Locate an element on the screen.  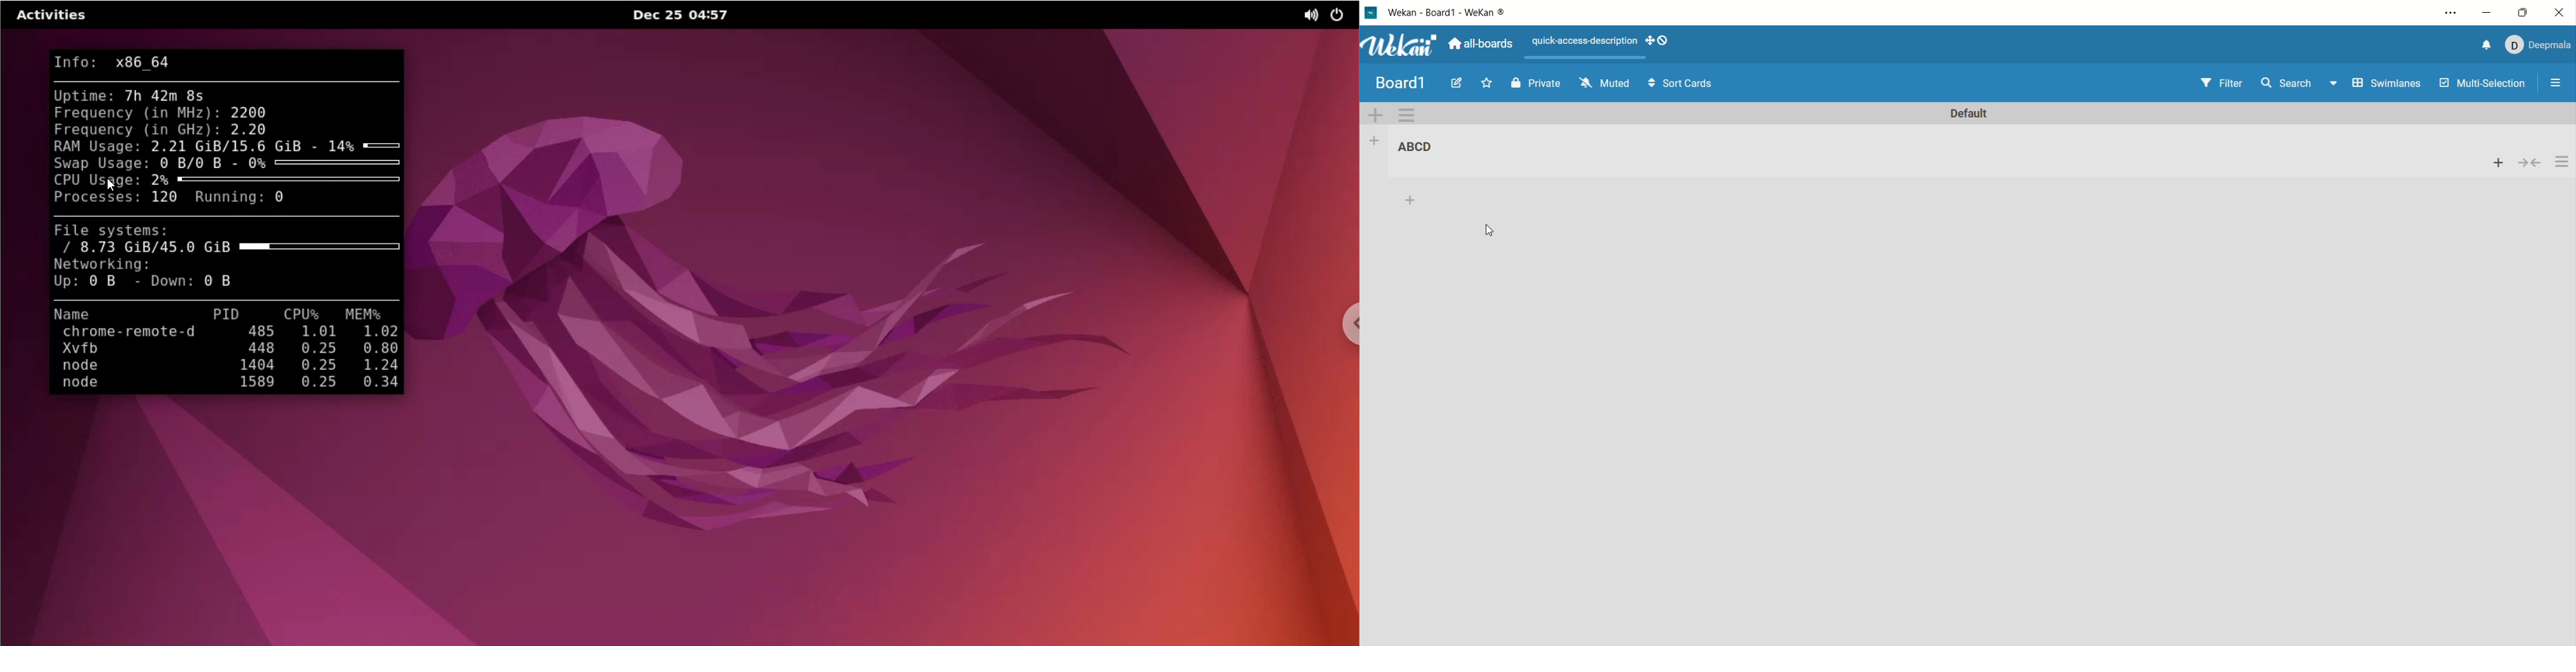
settings and more is located at coordinates (2451, 13).